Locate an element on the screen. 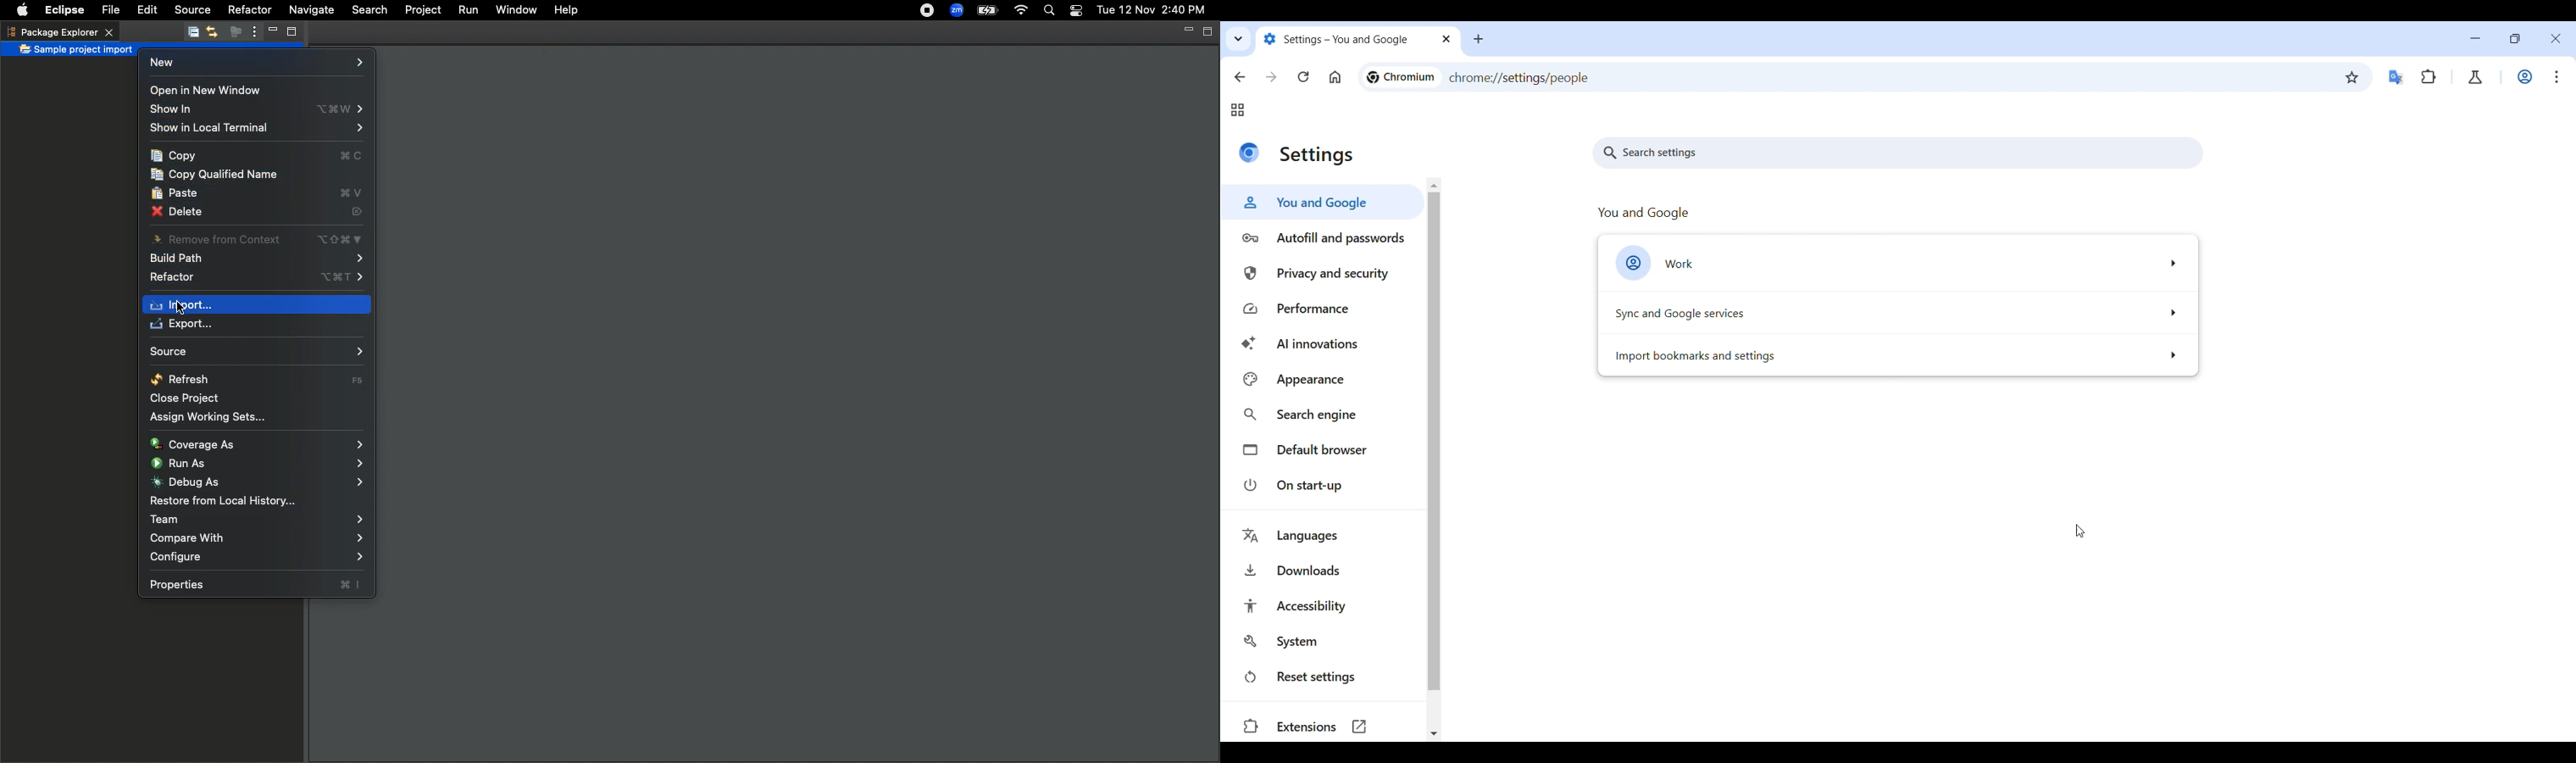  settings is located at coordinates (1317, 155).